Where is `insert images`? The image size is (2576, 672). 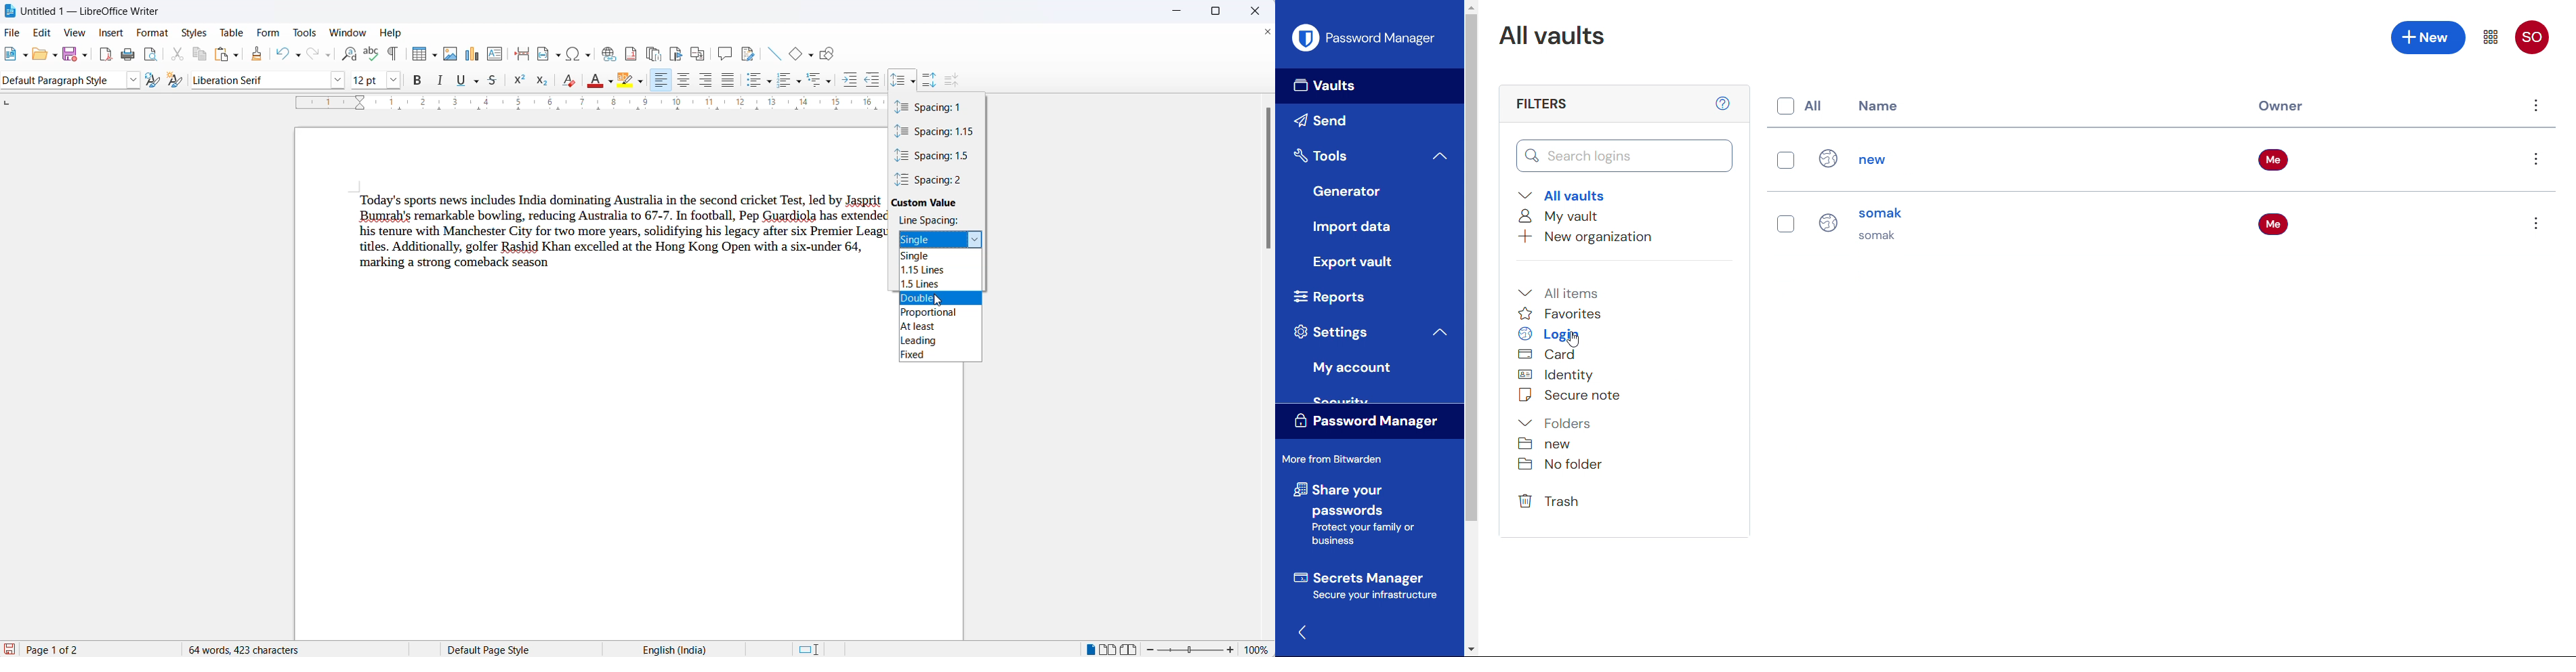 insert images is located at coordinates (452, 54).